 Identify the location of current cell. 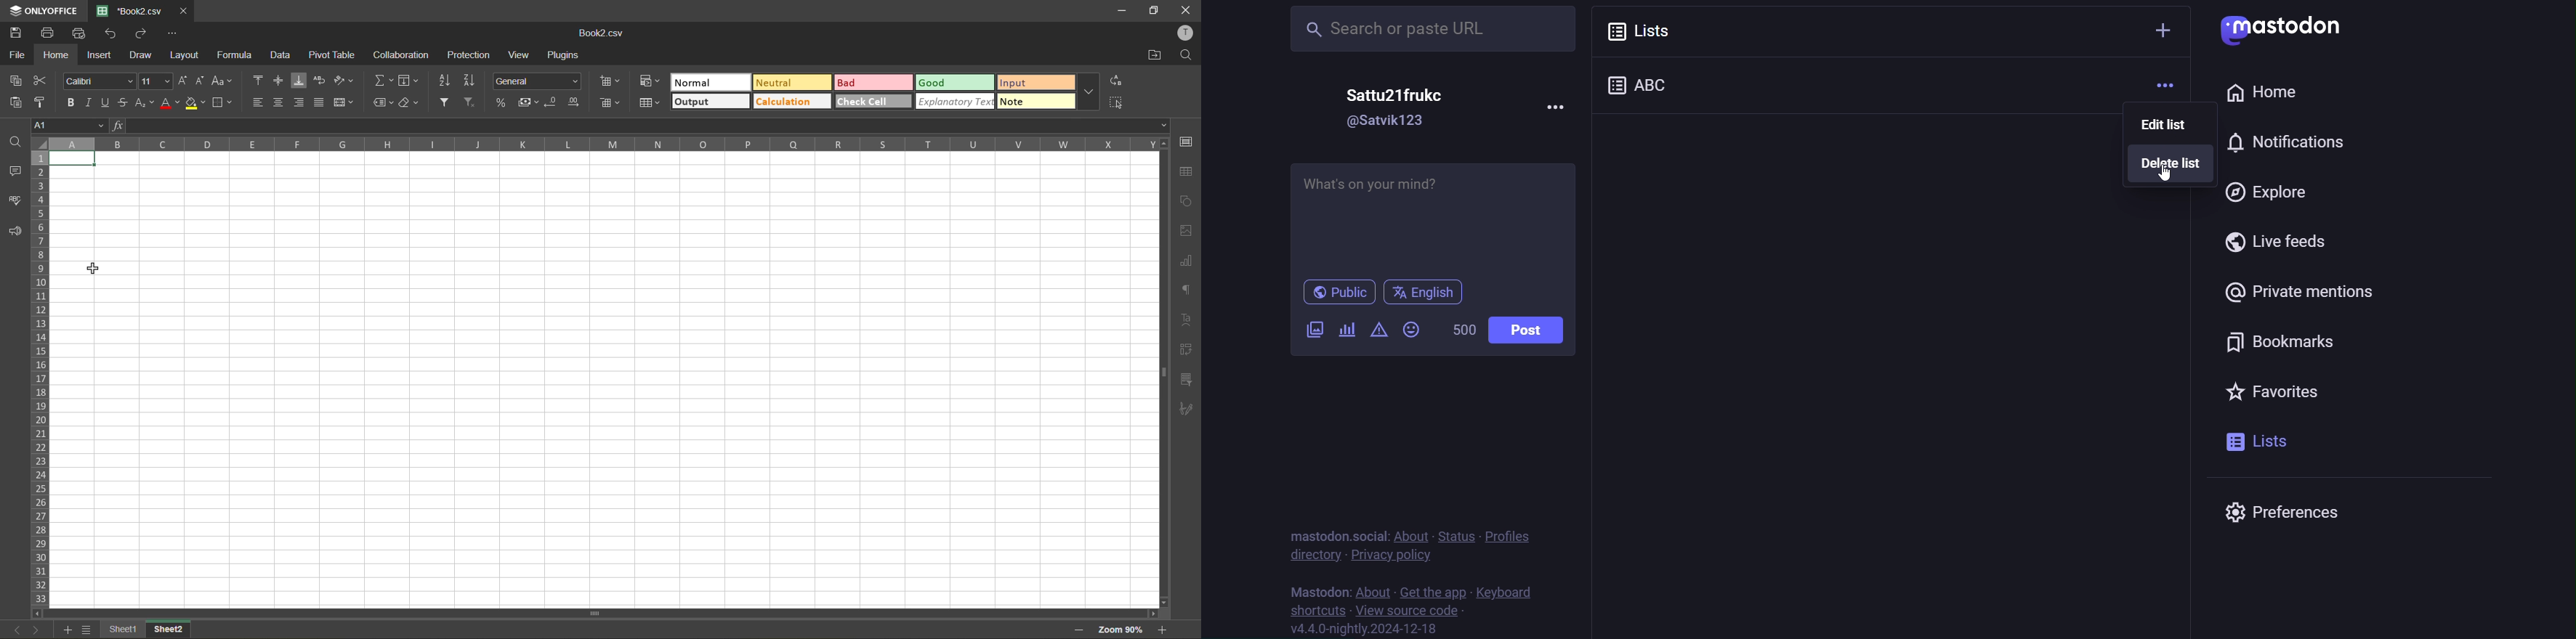
(75, 159).